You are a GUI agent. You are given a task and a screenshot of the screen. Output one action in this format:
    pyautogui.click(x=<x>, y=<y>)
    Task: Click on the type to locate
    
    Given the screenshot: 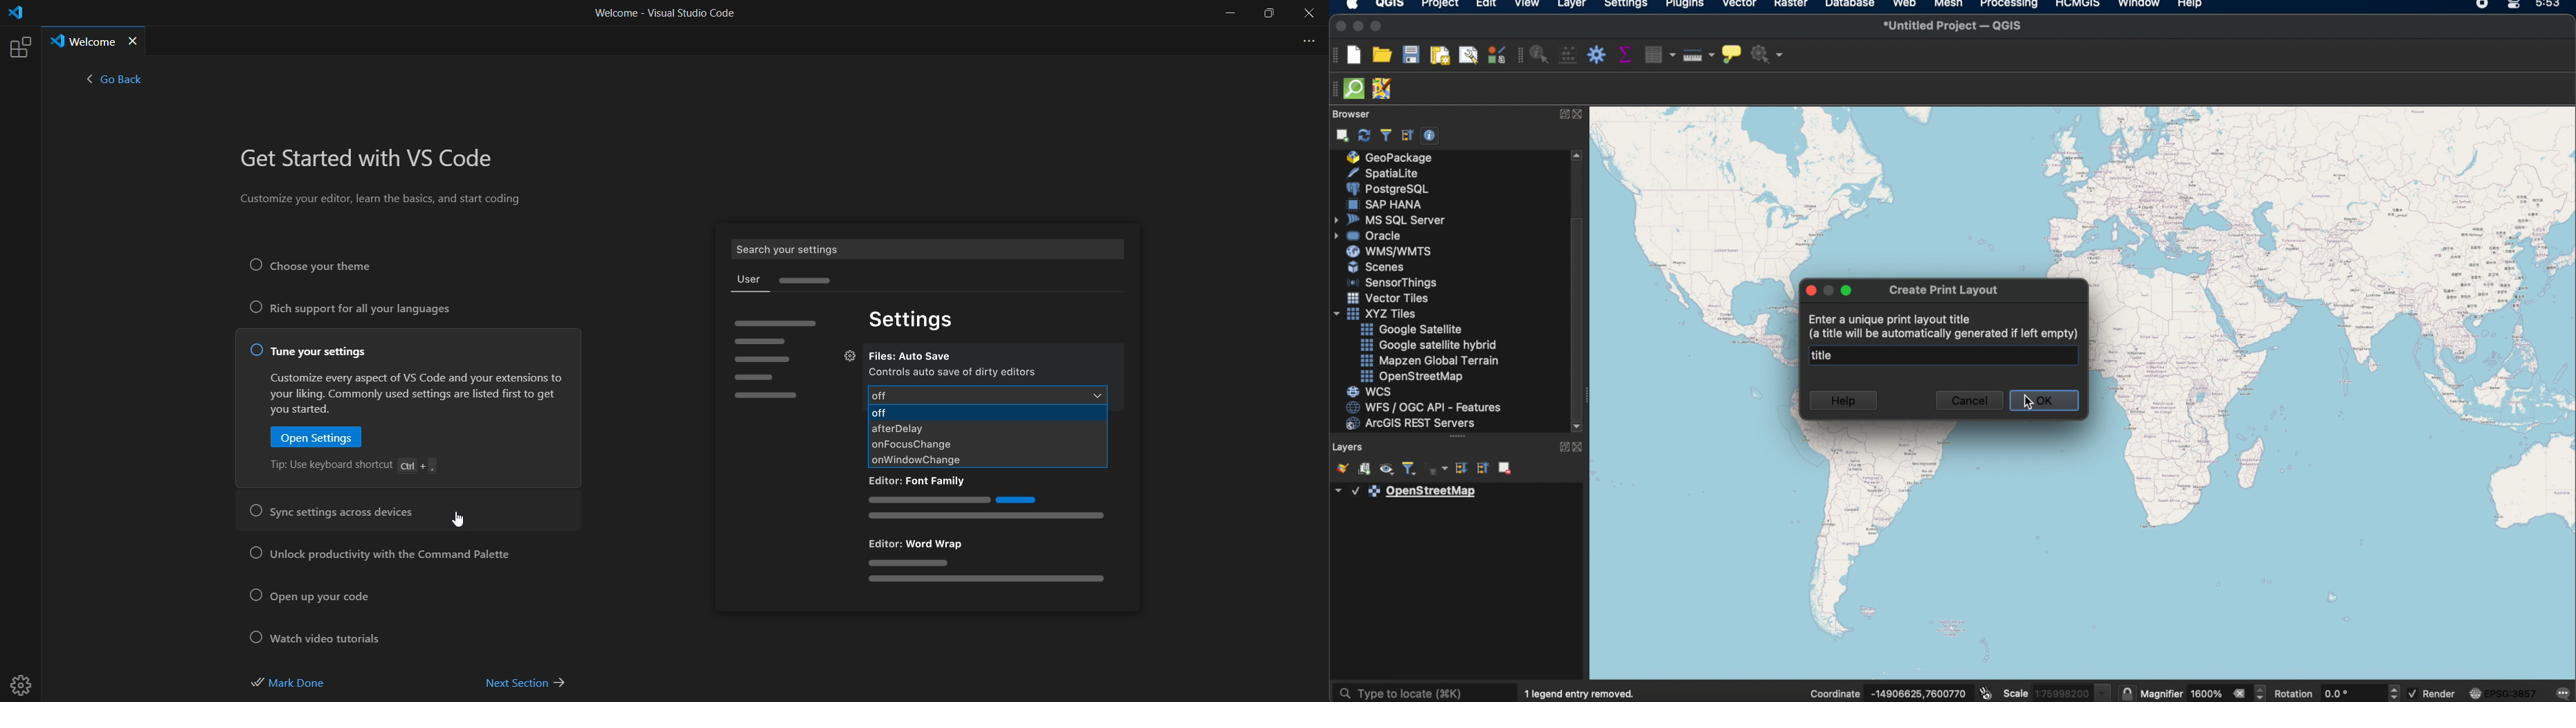 What is the action you would take?
    pyautogui.click(x=1425, y=690)
    